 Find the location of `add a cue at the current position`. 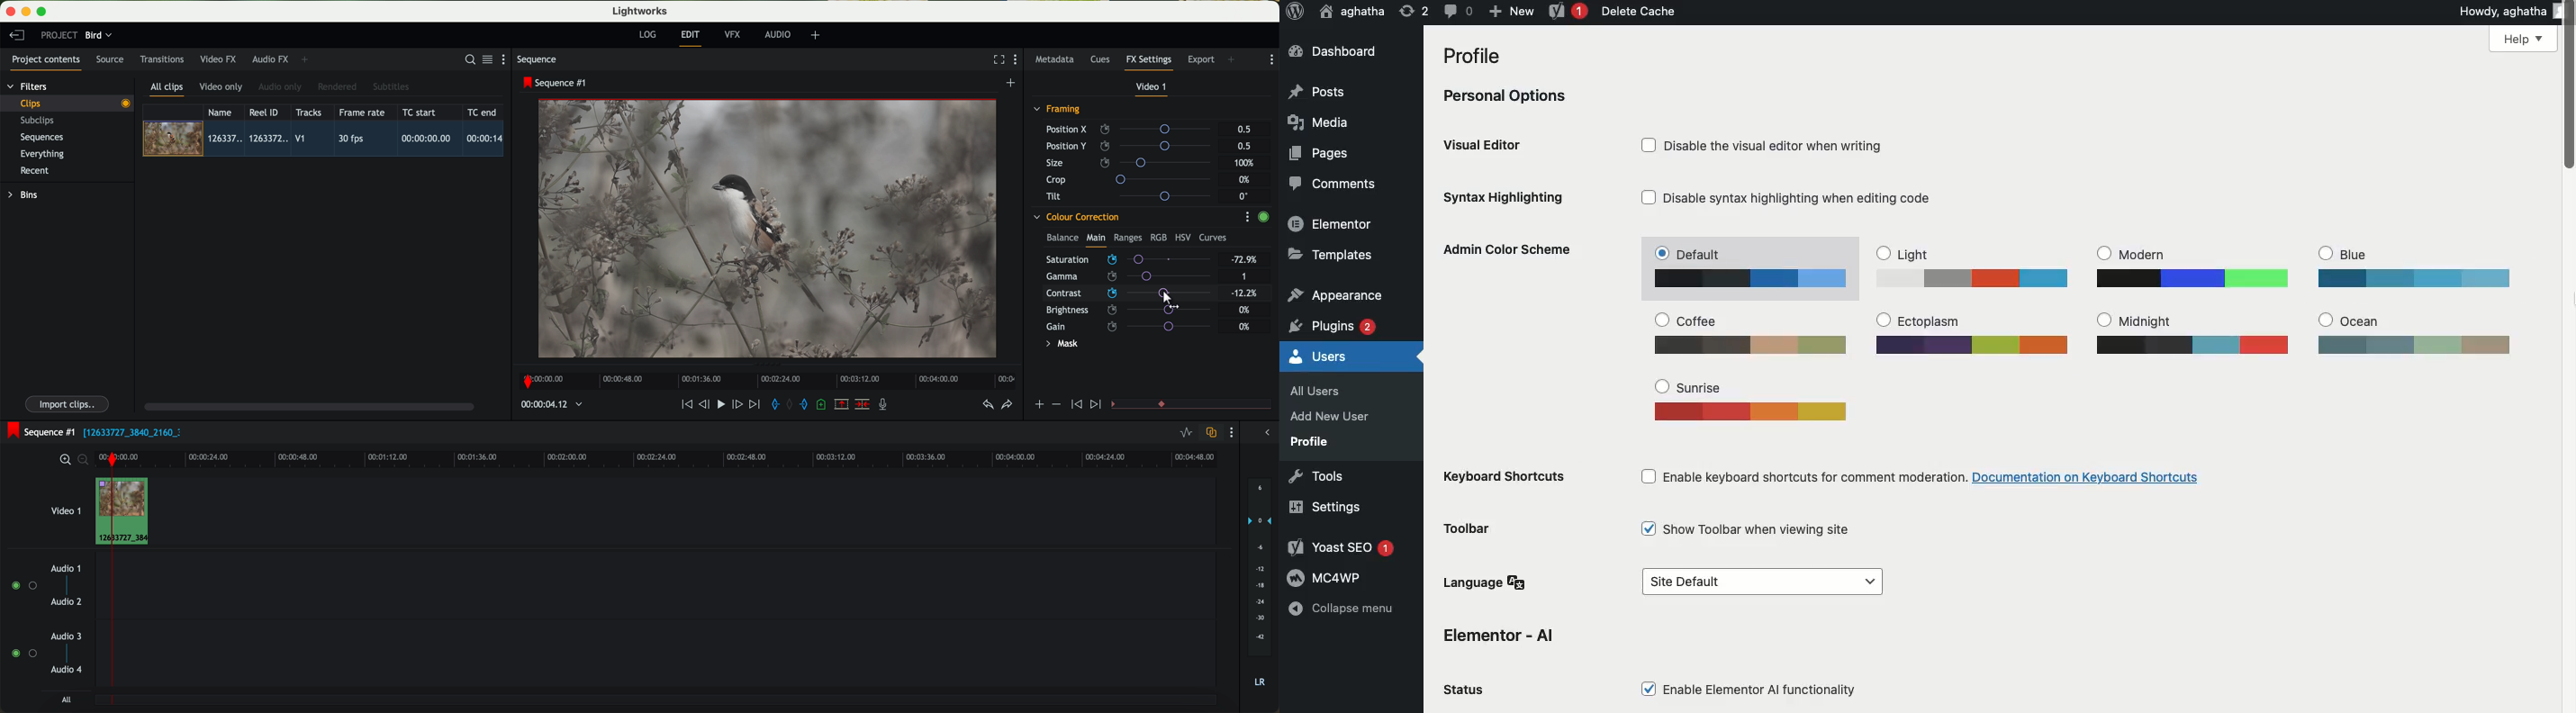

add a cue at the current position is located at coordinates (823, 405).